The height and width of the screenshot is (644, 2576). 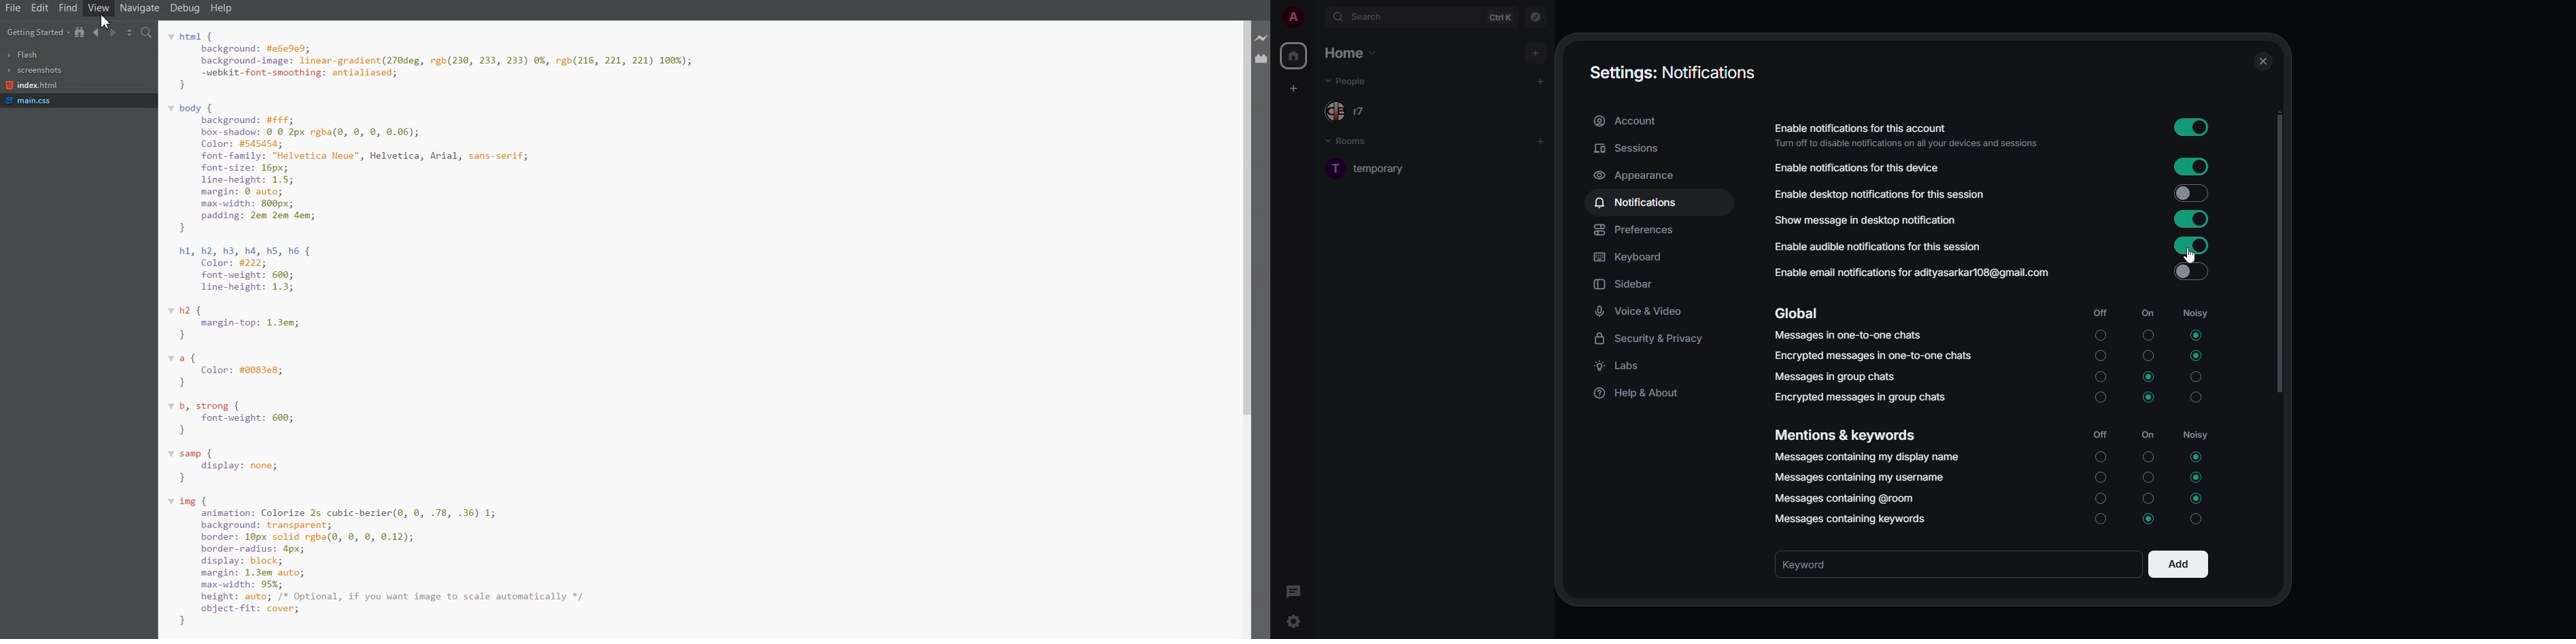 What do you see at coordinates (1296, 592) in the screenshot?
I see `threads` at bounding box center [1296, 592].